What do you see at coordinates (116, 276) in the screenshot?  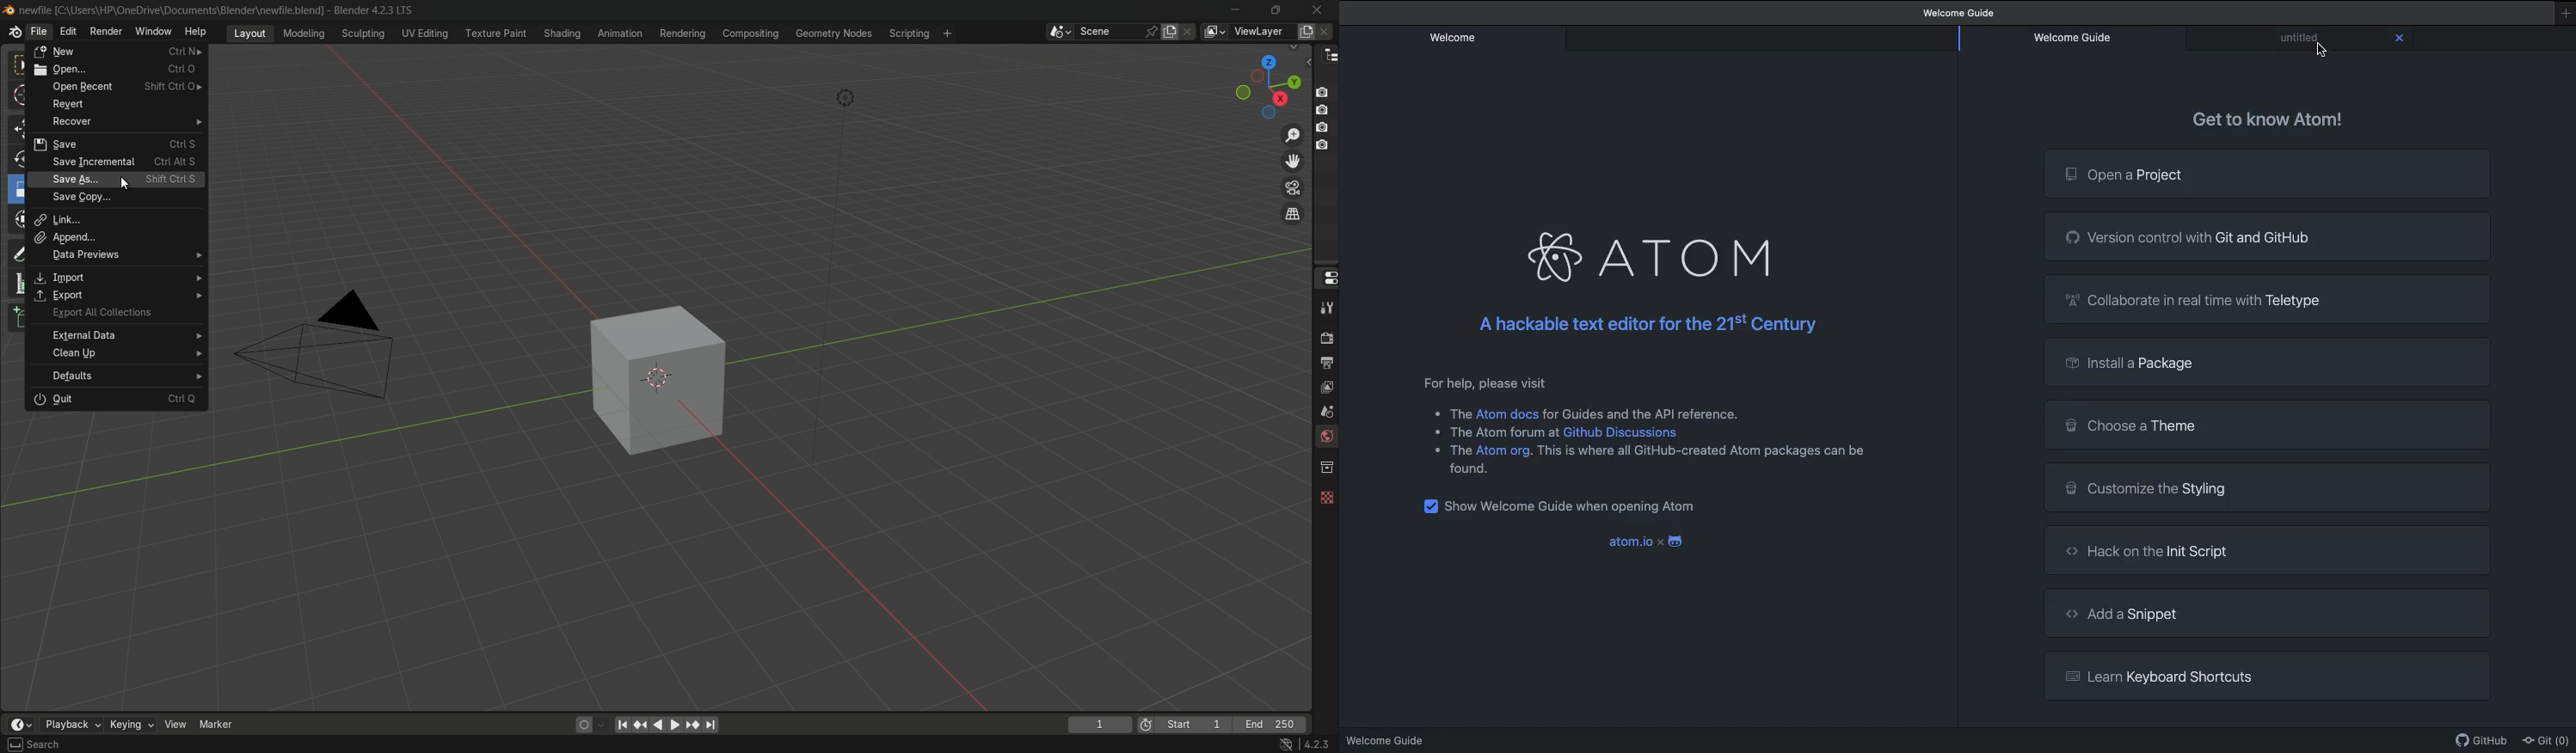 I see `import` at bounding box center [116, 276].